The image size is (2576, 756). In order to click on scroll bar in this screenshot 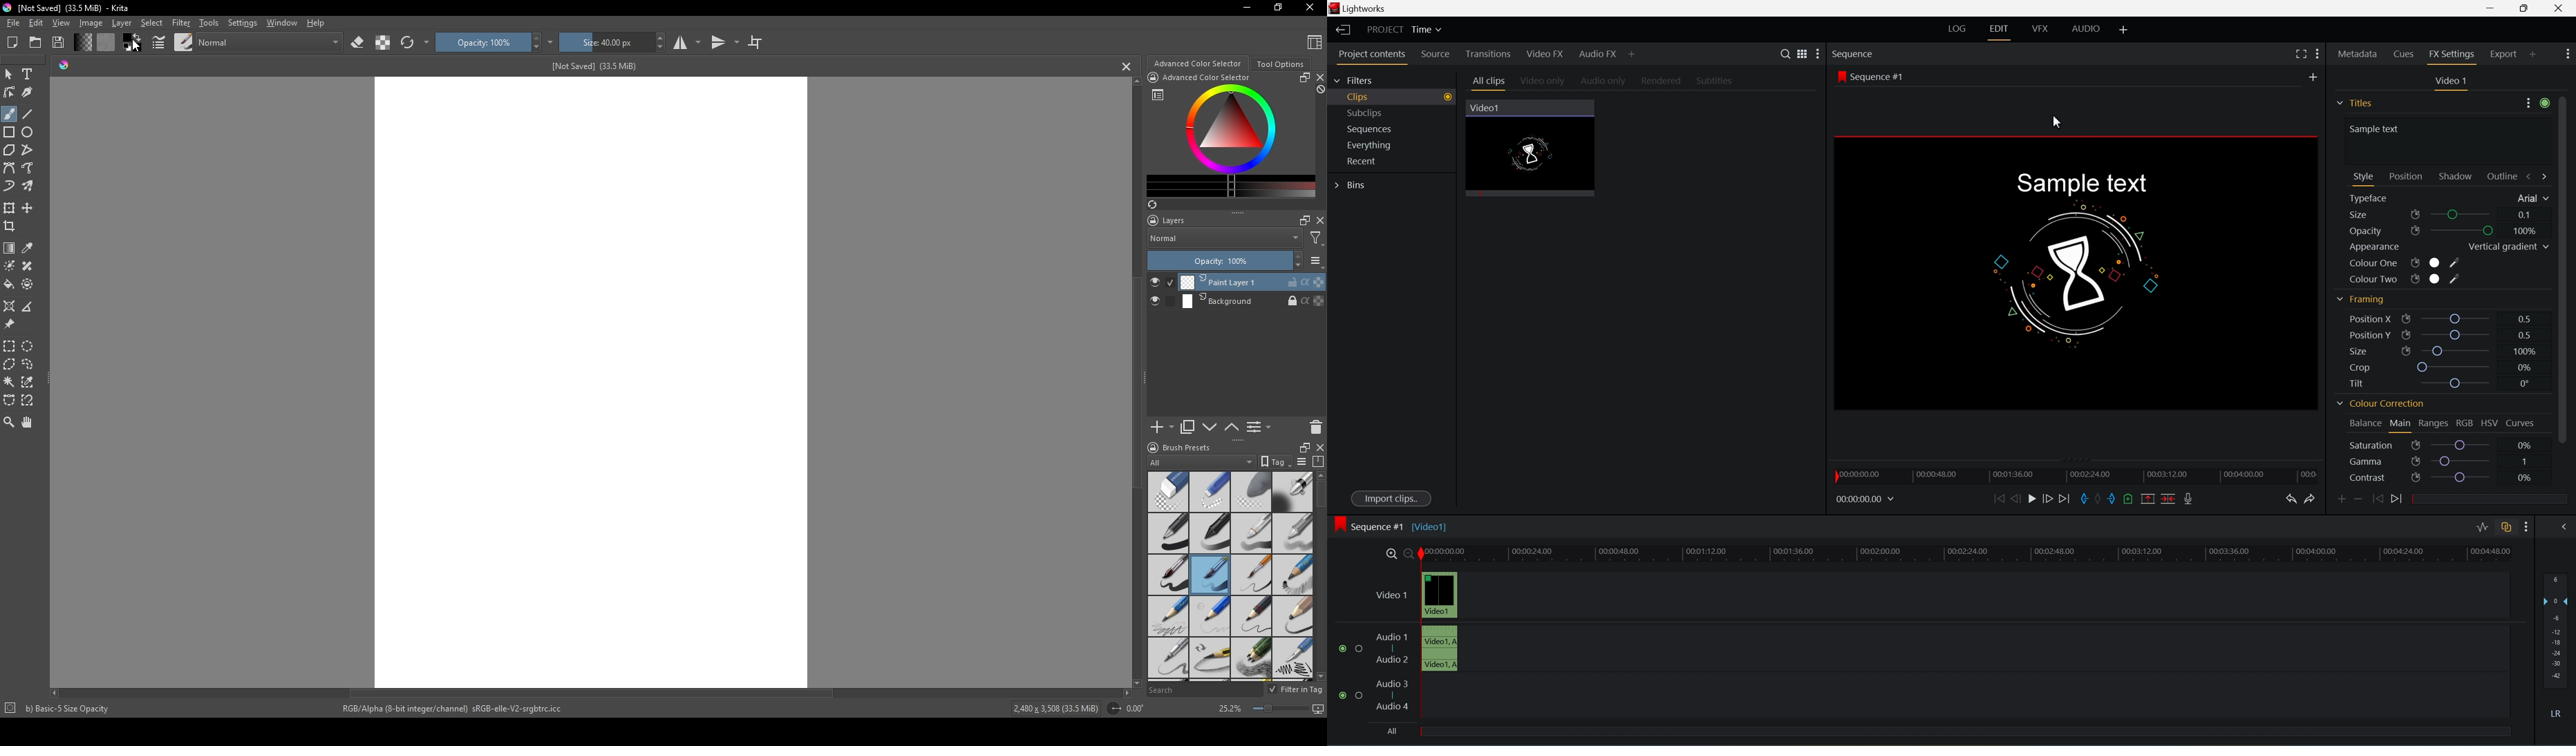, I will do `click(2568, 269)`.